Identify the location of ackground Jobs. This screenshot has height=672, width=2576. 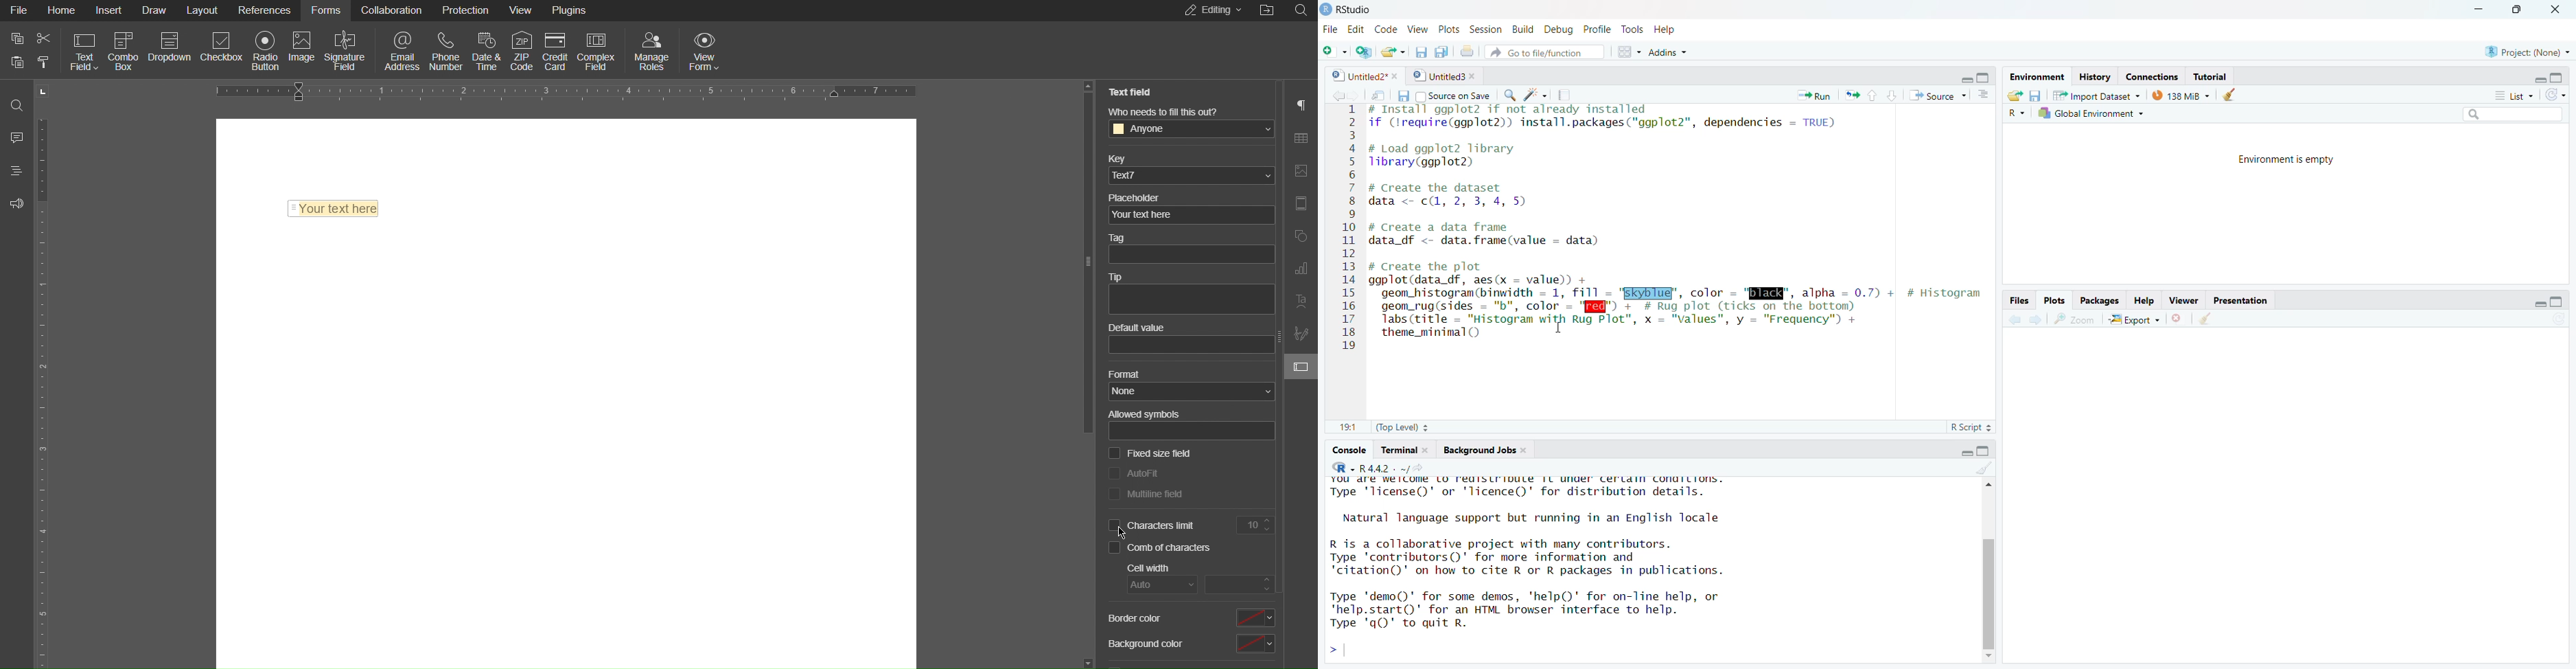
(1480, 451).